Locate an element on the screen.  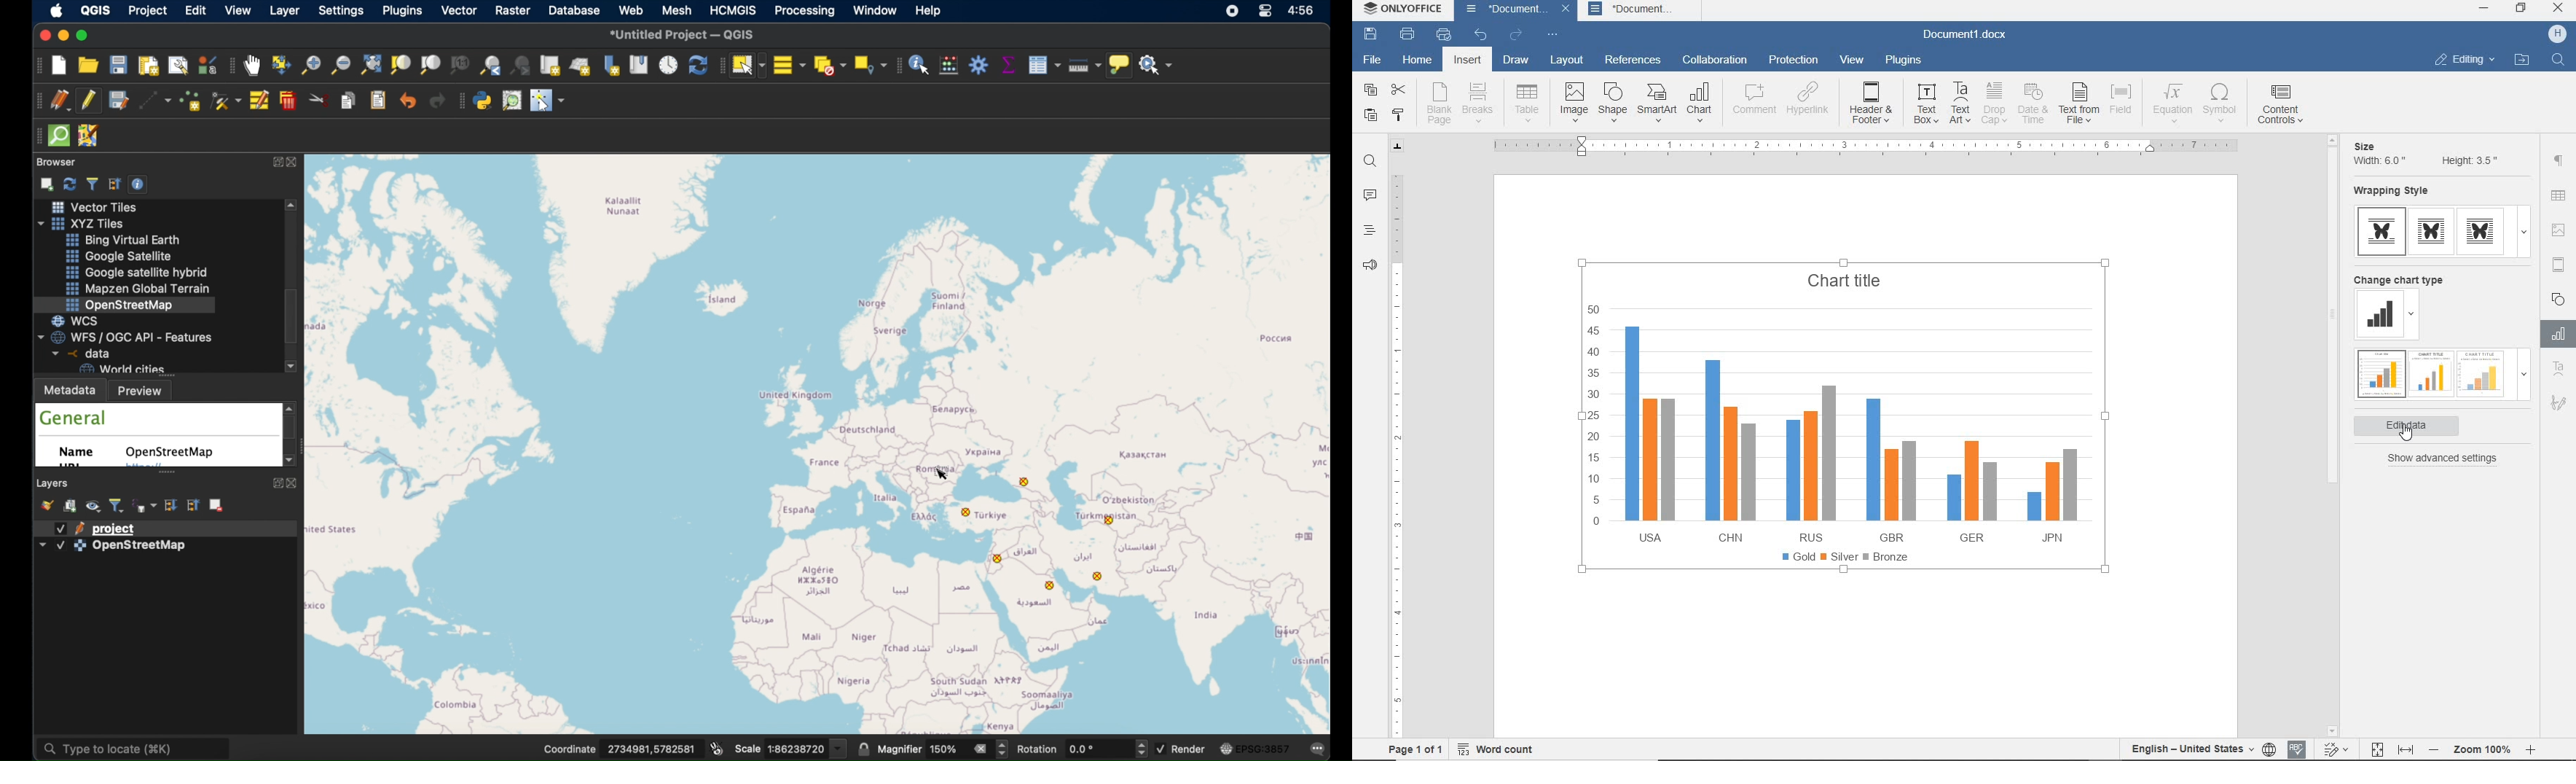
collapse all is located at coordinates (192, 505).